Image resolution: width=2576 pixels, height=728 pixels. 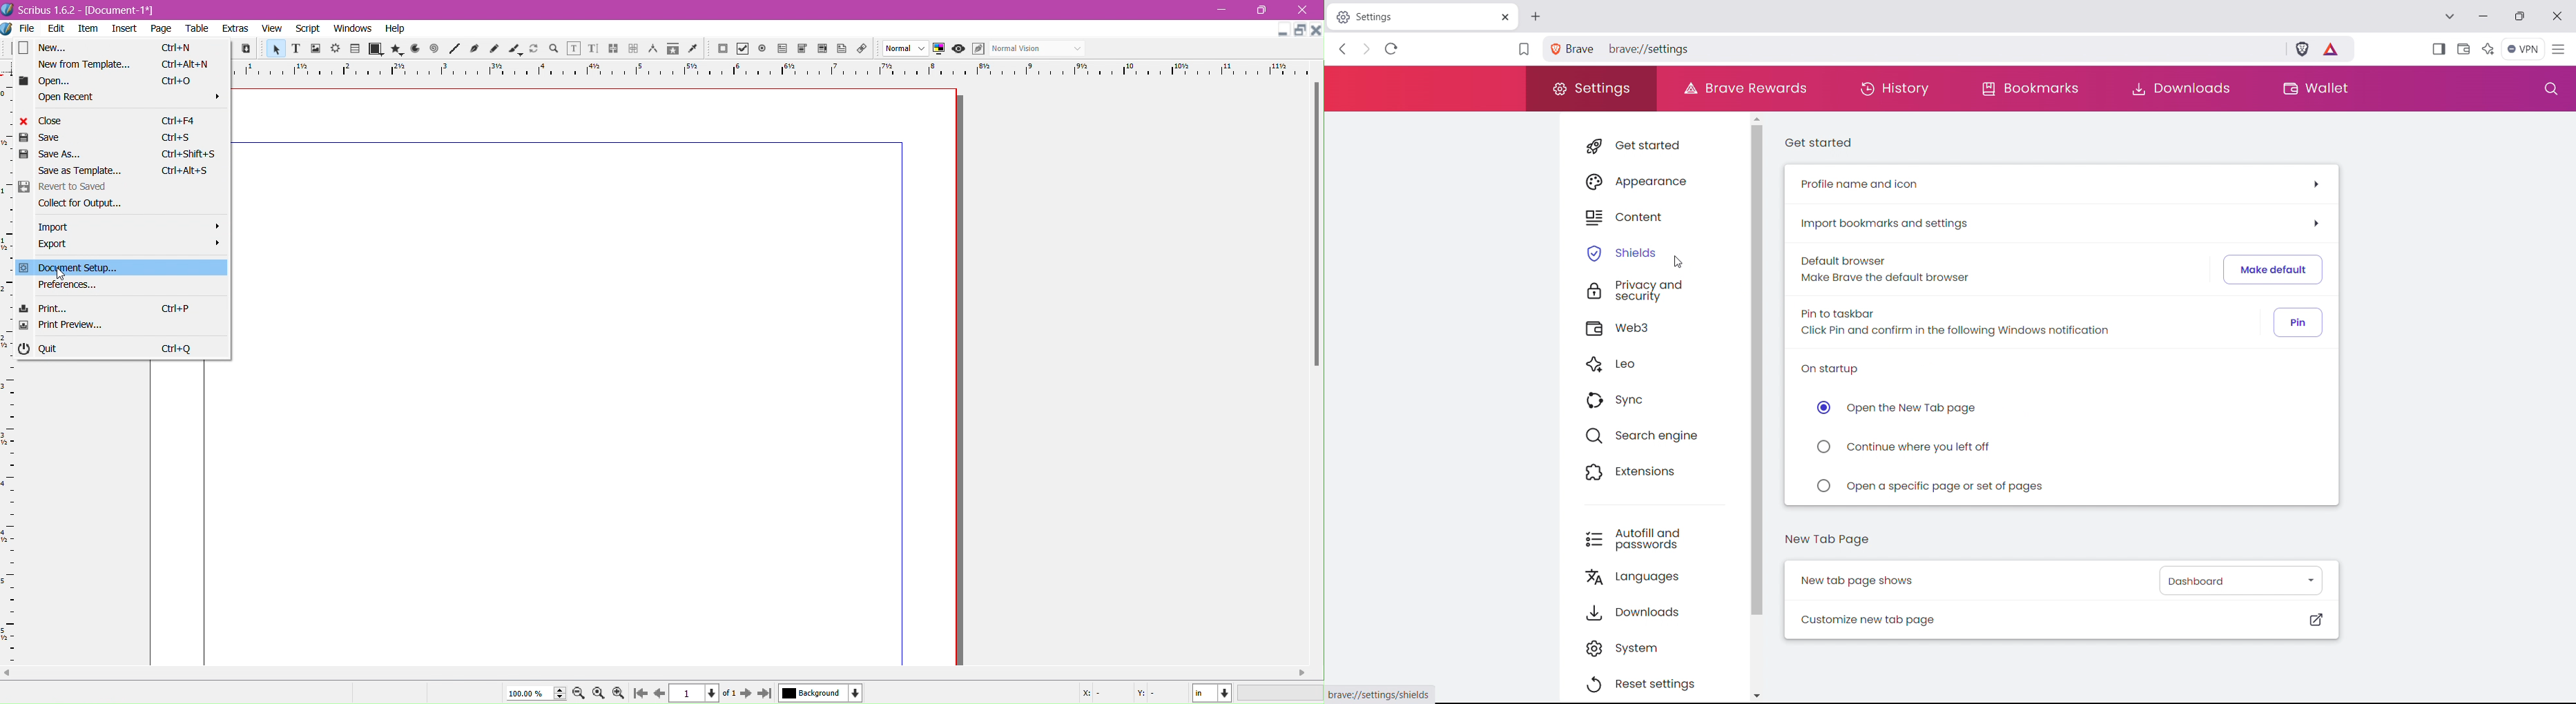 I want to click on keyboard shortcut, so click(x=180, y=81).